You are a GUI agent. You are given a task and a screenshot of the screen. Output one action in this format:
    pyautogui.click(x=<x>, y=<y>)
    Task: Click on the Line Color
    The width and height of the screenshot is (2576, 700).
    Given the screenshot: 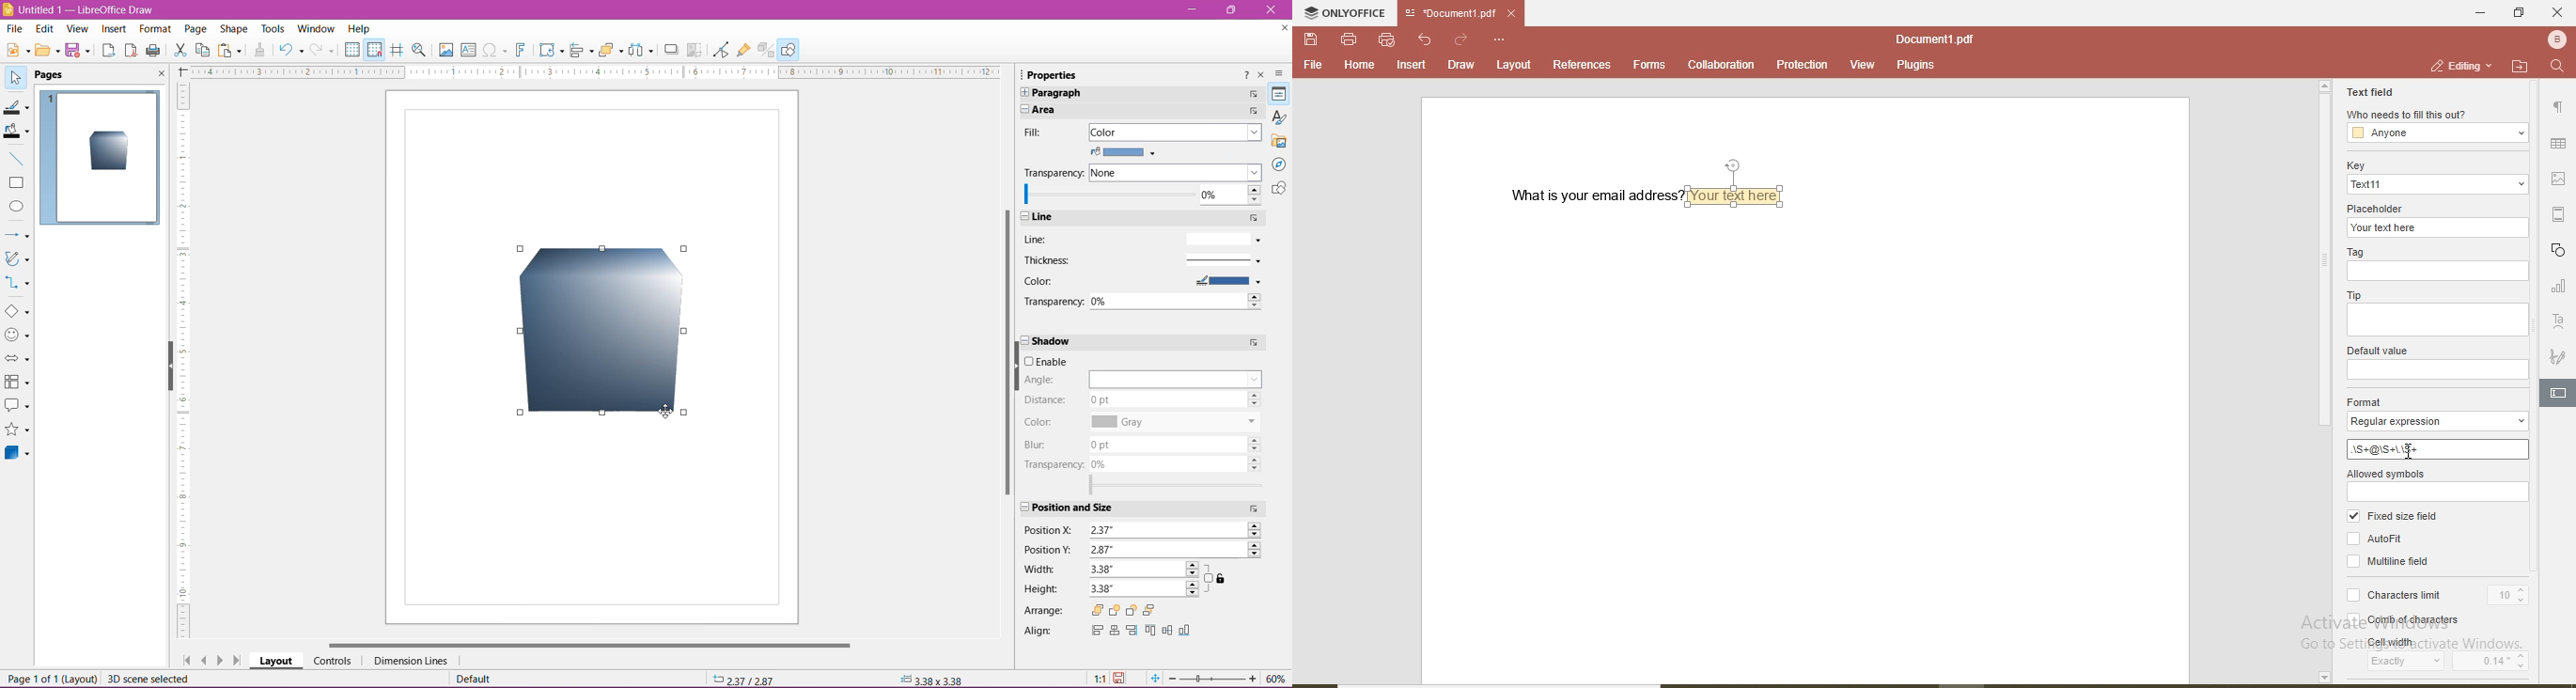 What is the action you would take?
    pyautogui.click(x=16, y=106)
    